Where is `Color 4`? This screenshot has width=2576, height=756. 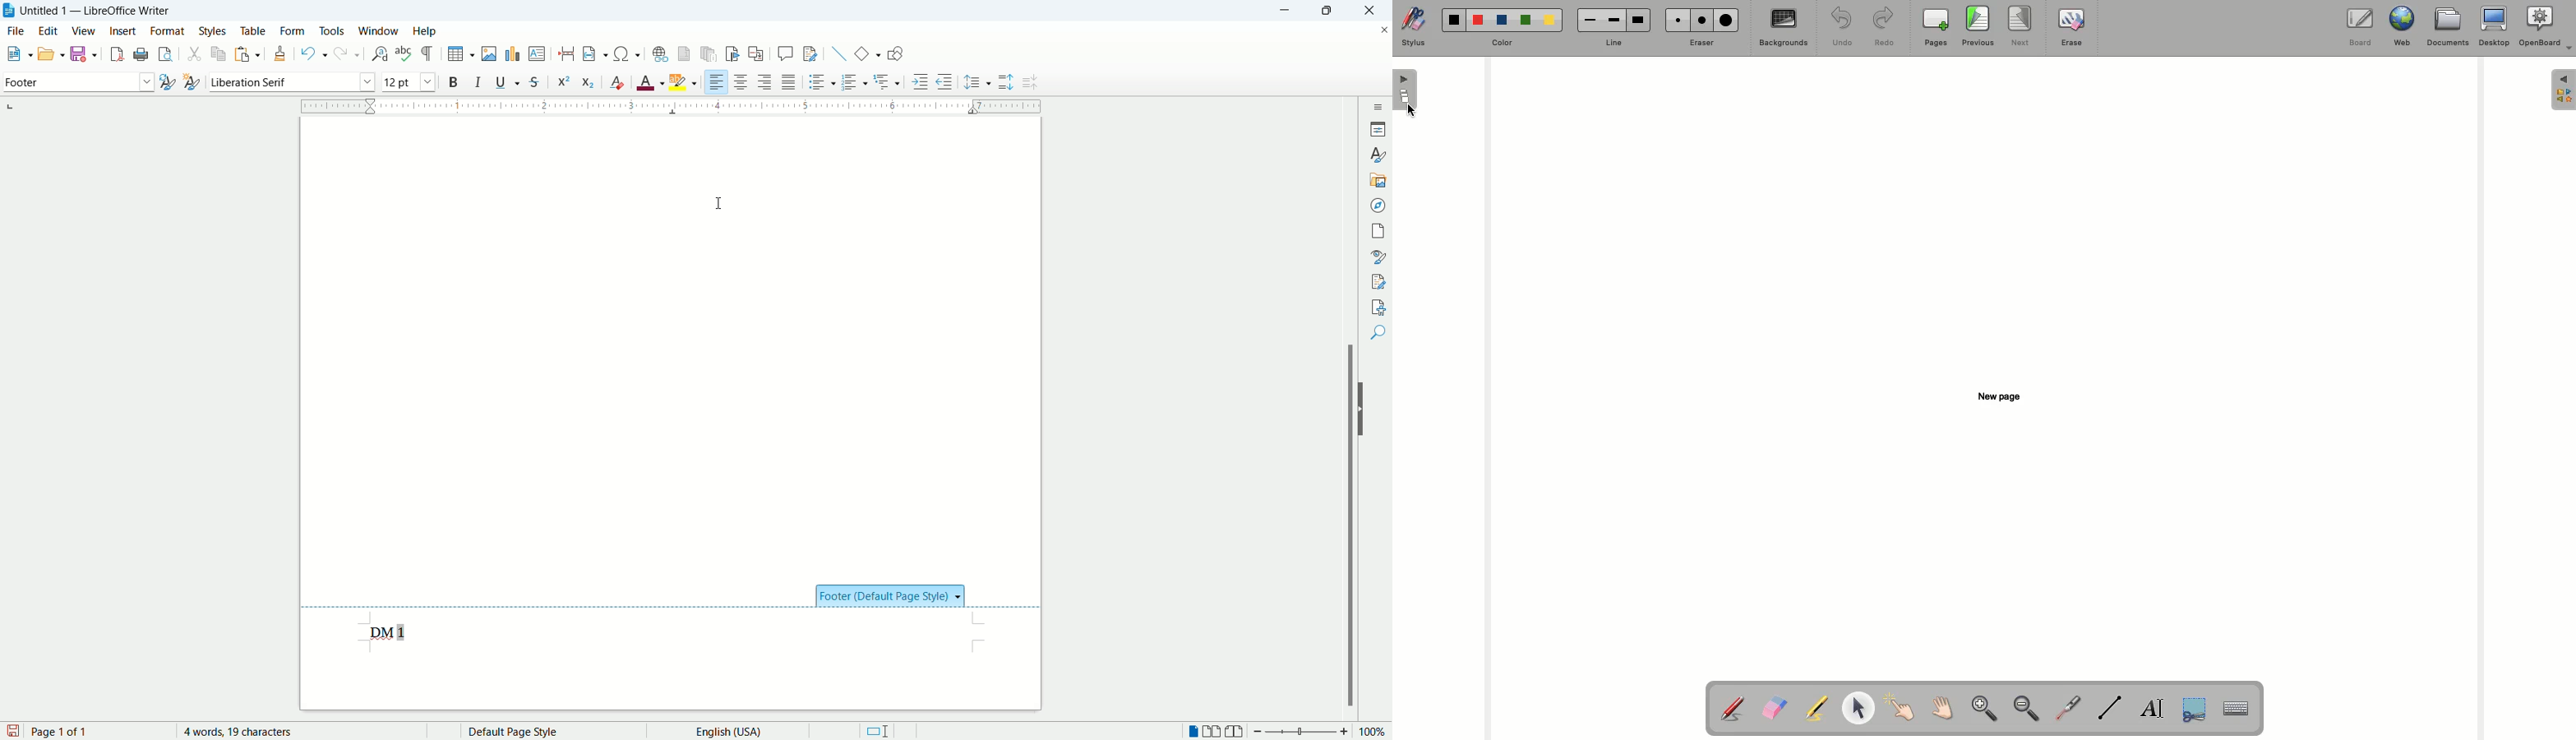
Color 4 is located at coordinates (1526, 20).